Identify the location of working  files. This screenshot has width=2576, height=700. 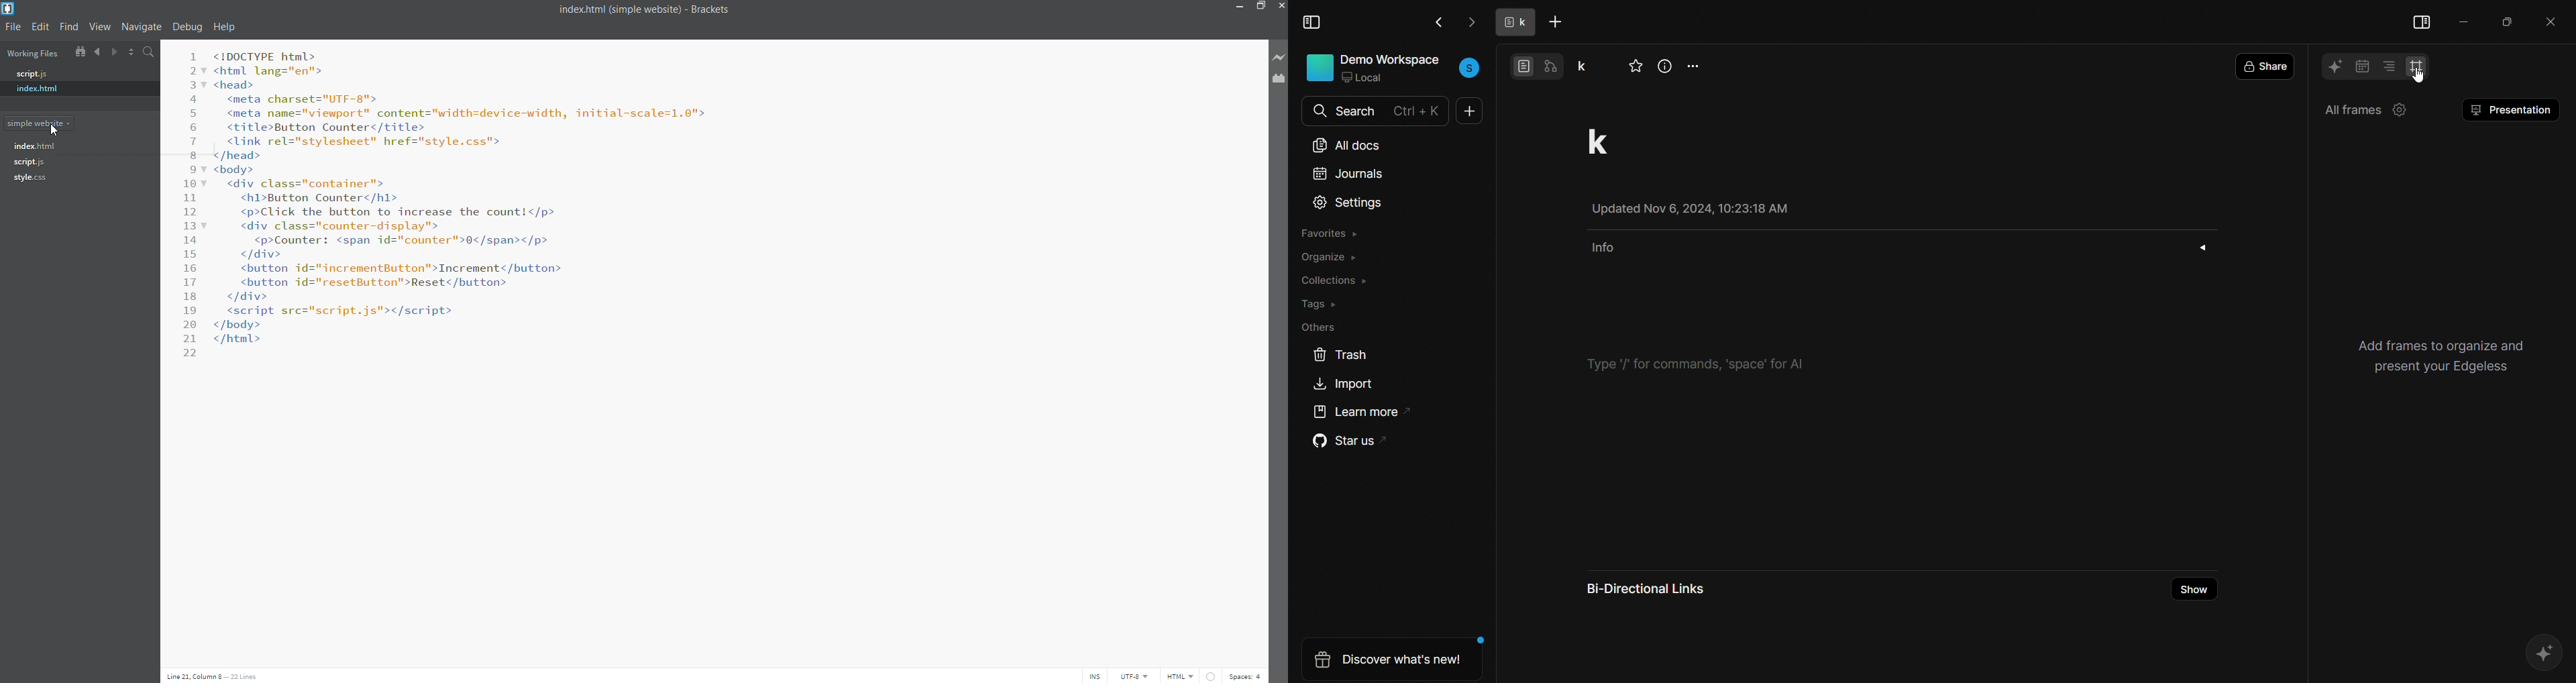
(35, 52).